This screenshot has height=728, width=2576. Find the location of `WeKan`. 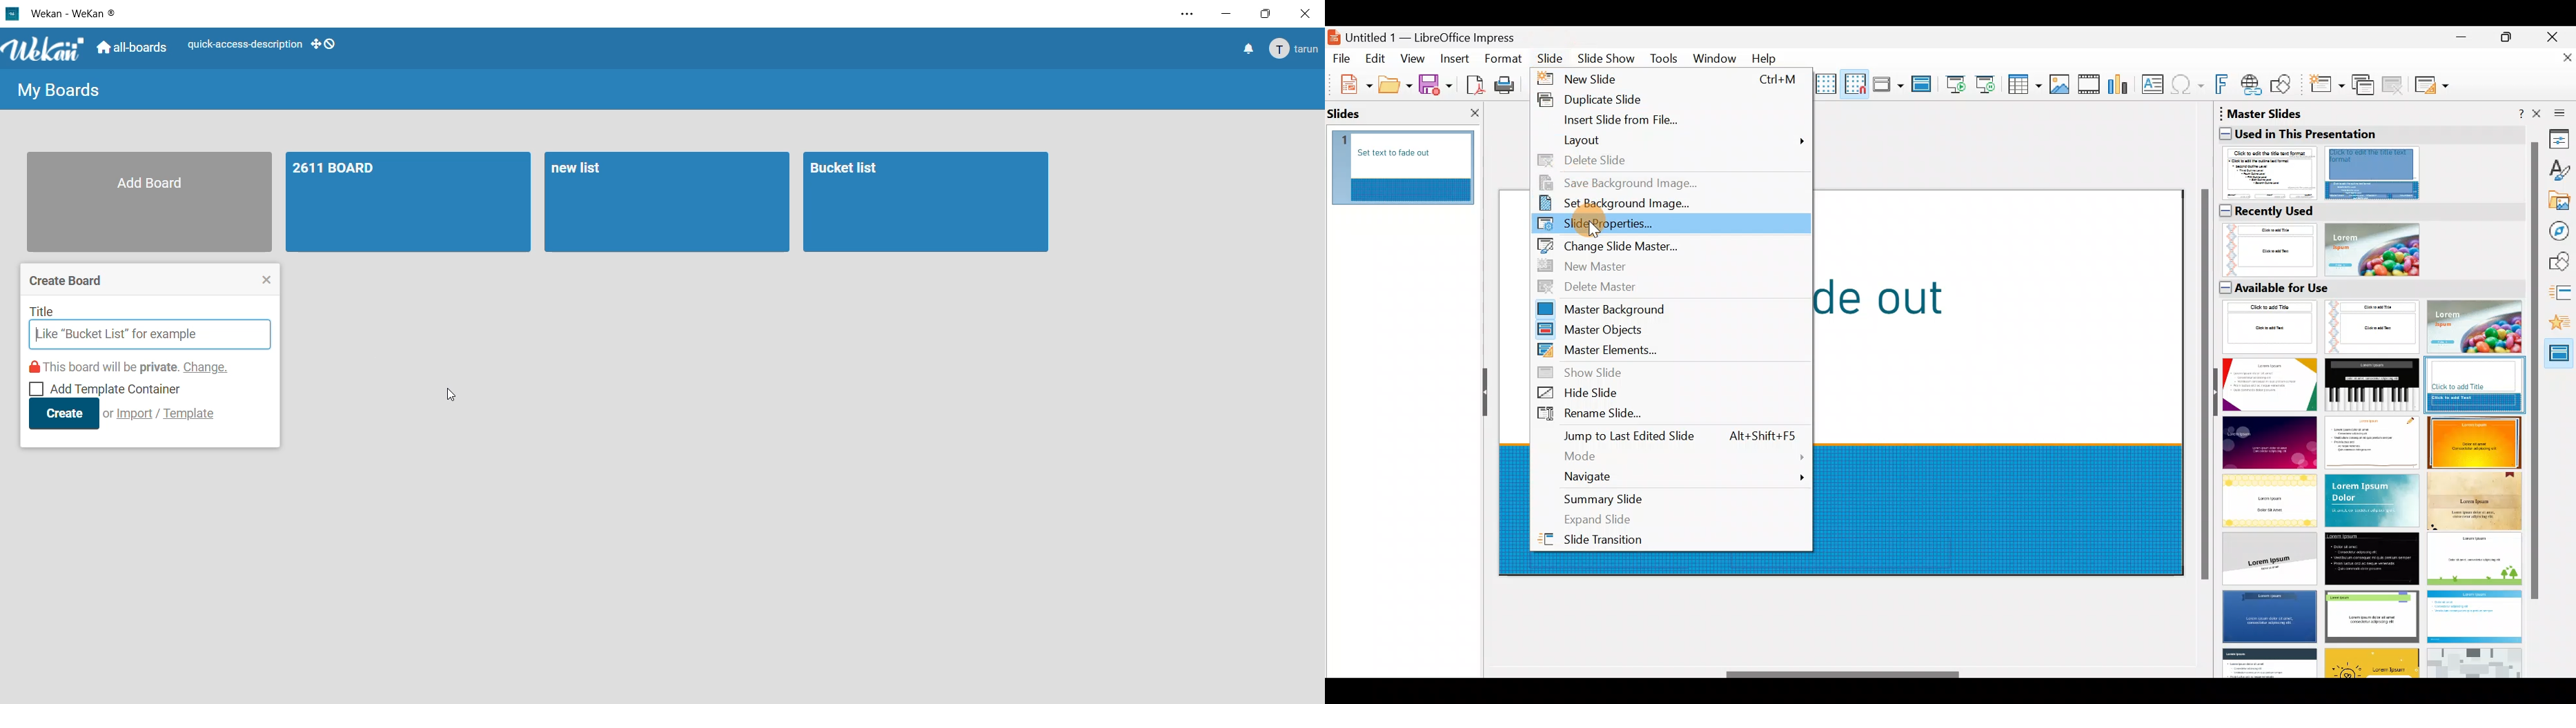

WeKan is located at coordinates (46, 49).